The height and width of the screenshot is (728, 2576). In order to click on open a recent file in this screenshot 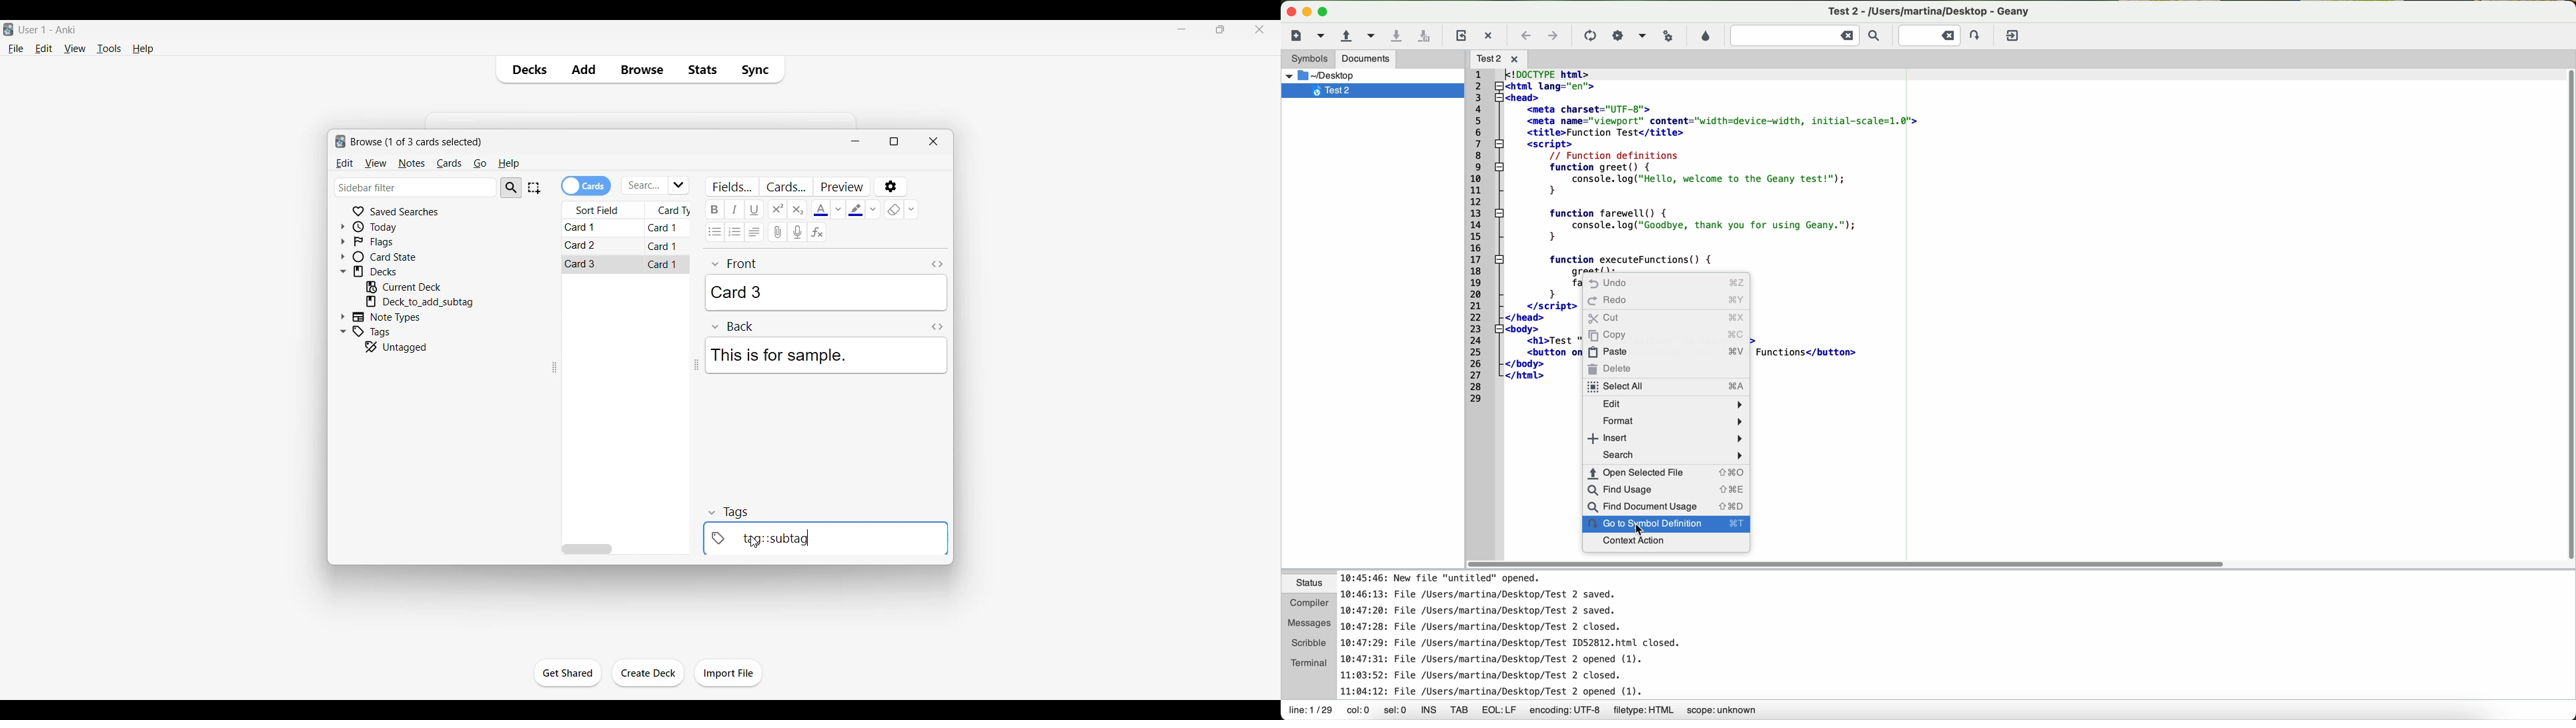, I will do `click(1372, 37)`.